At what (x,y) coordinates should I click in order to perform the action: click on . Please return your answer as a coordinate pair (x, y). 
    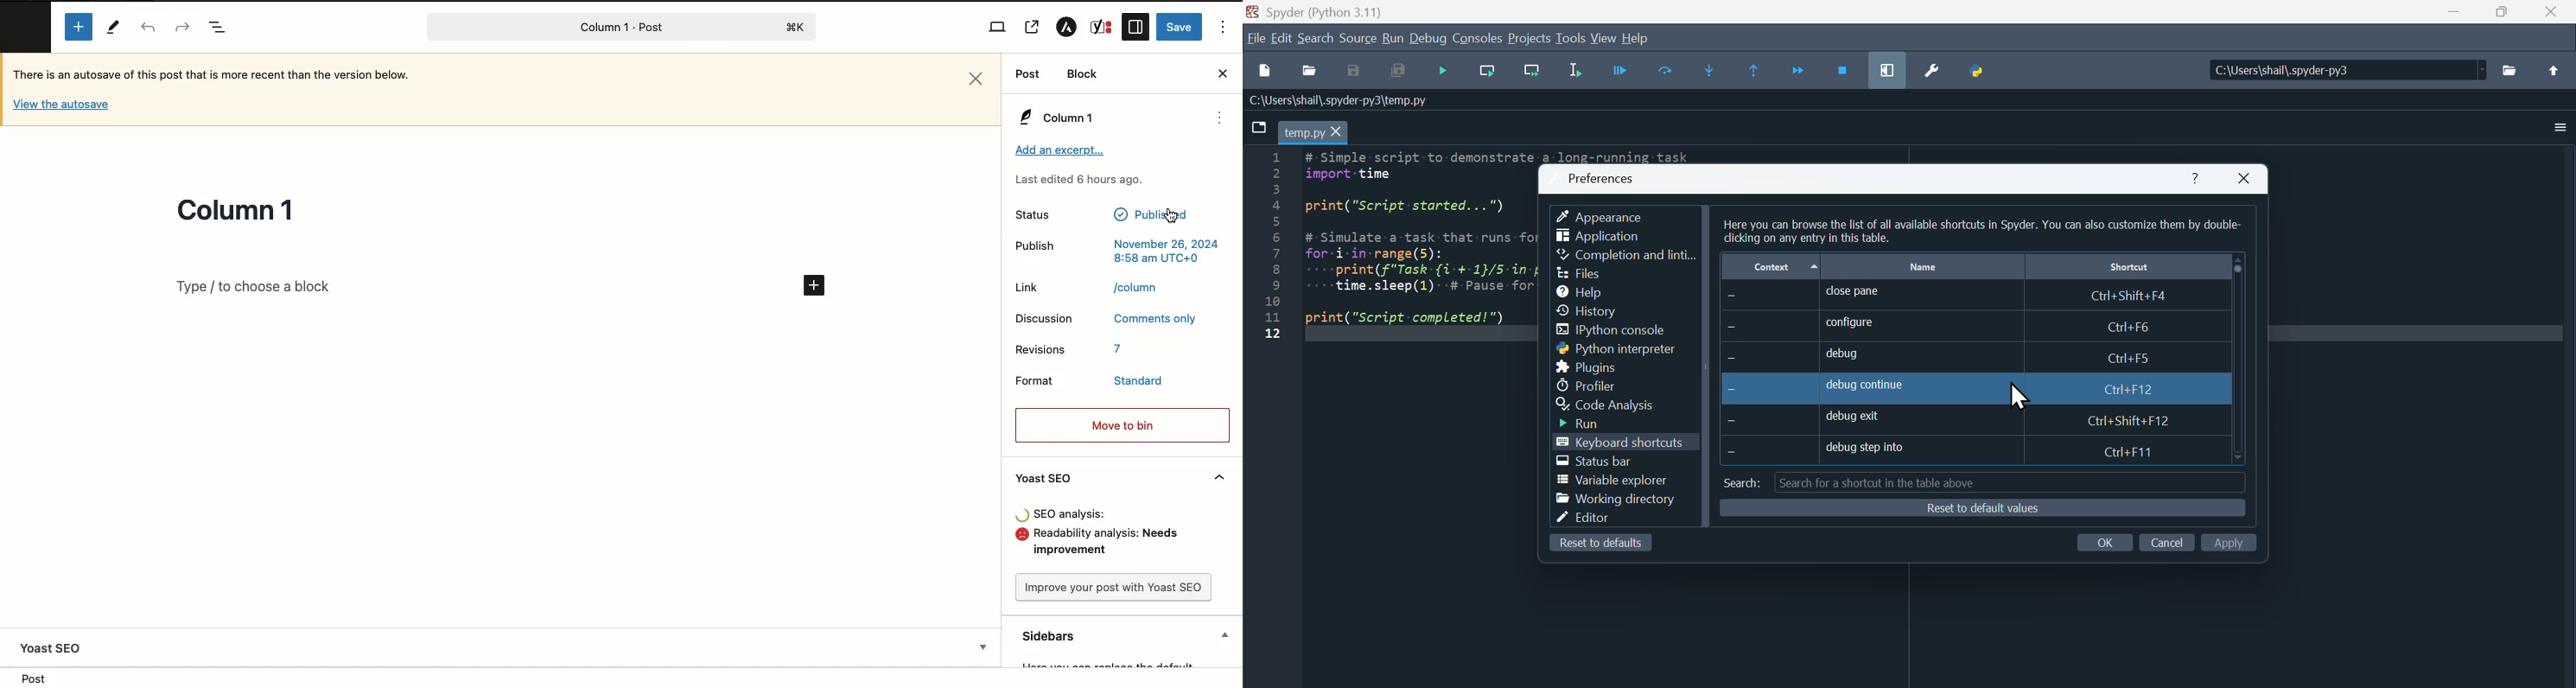
    Looking at the image, I should click on (1343, 101).